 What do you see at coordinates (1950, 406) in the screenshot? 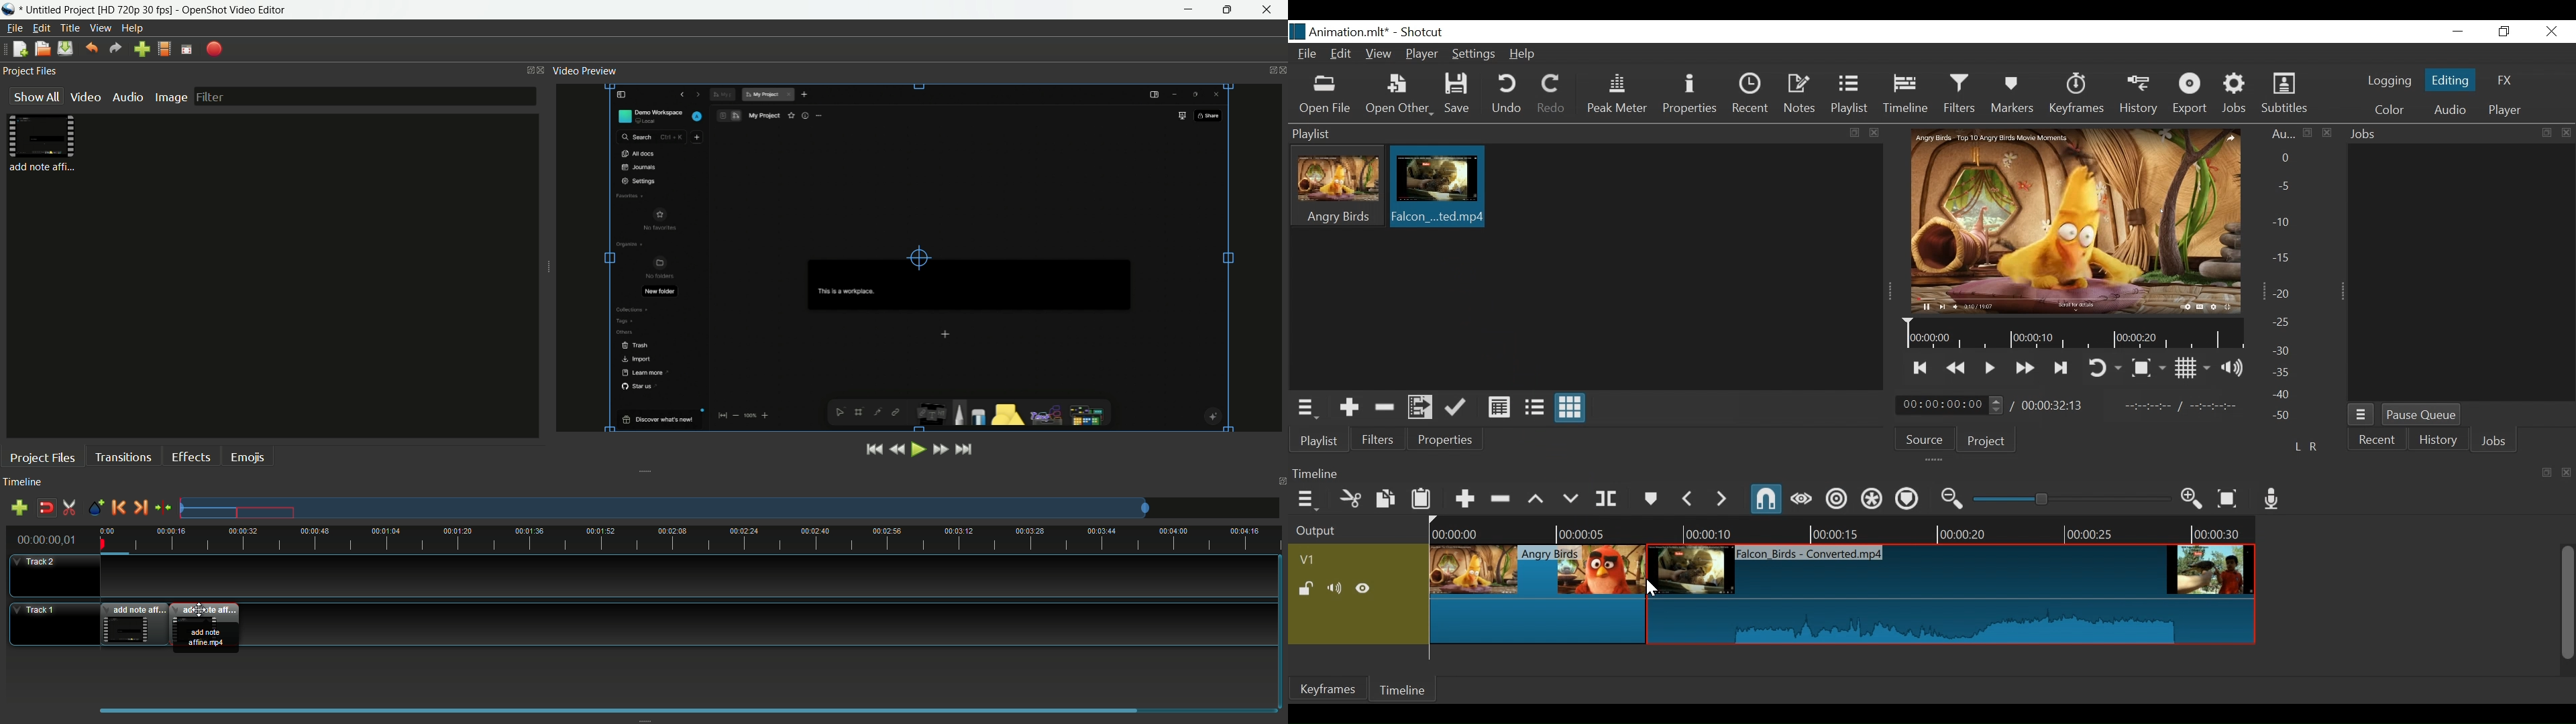
I see `Current Position` at bounding box center [1950, 406].